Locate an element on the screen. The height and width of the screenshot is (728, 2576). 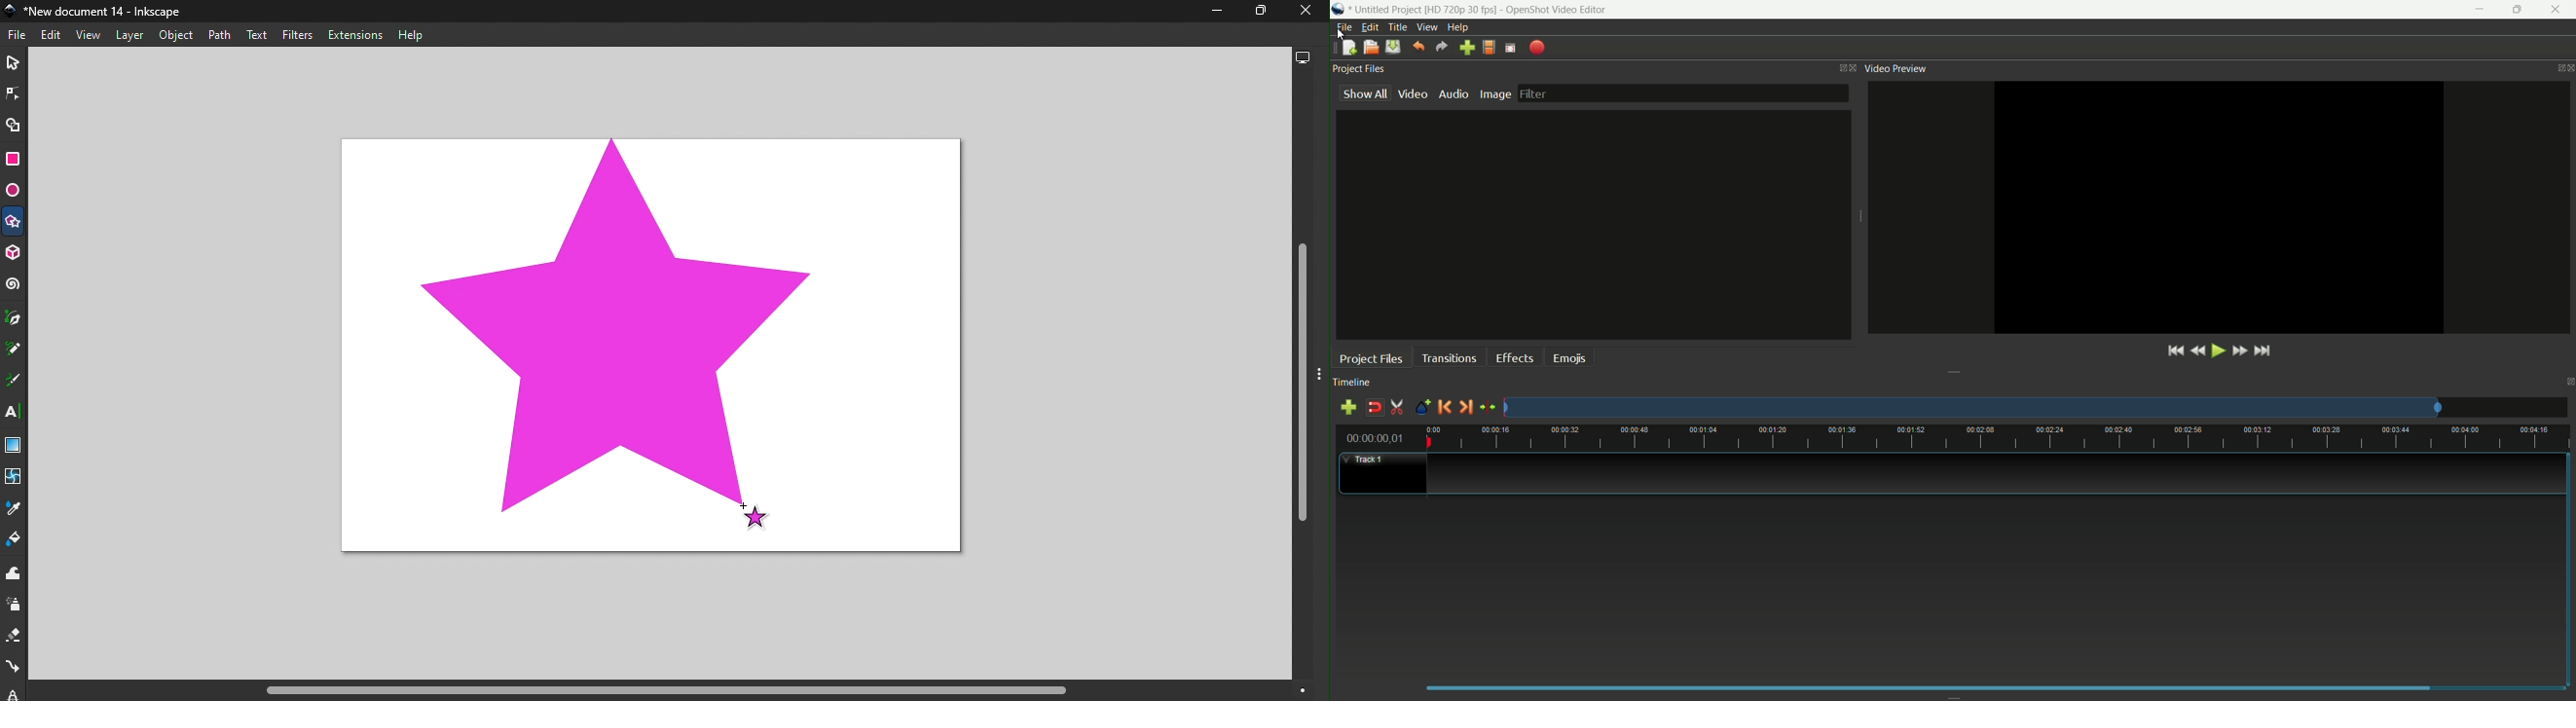
Horizontal scroll bar is located at coordinates (686, 690).